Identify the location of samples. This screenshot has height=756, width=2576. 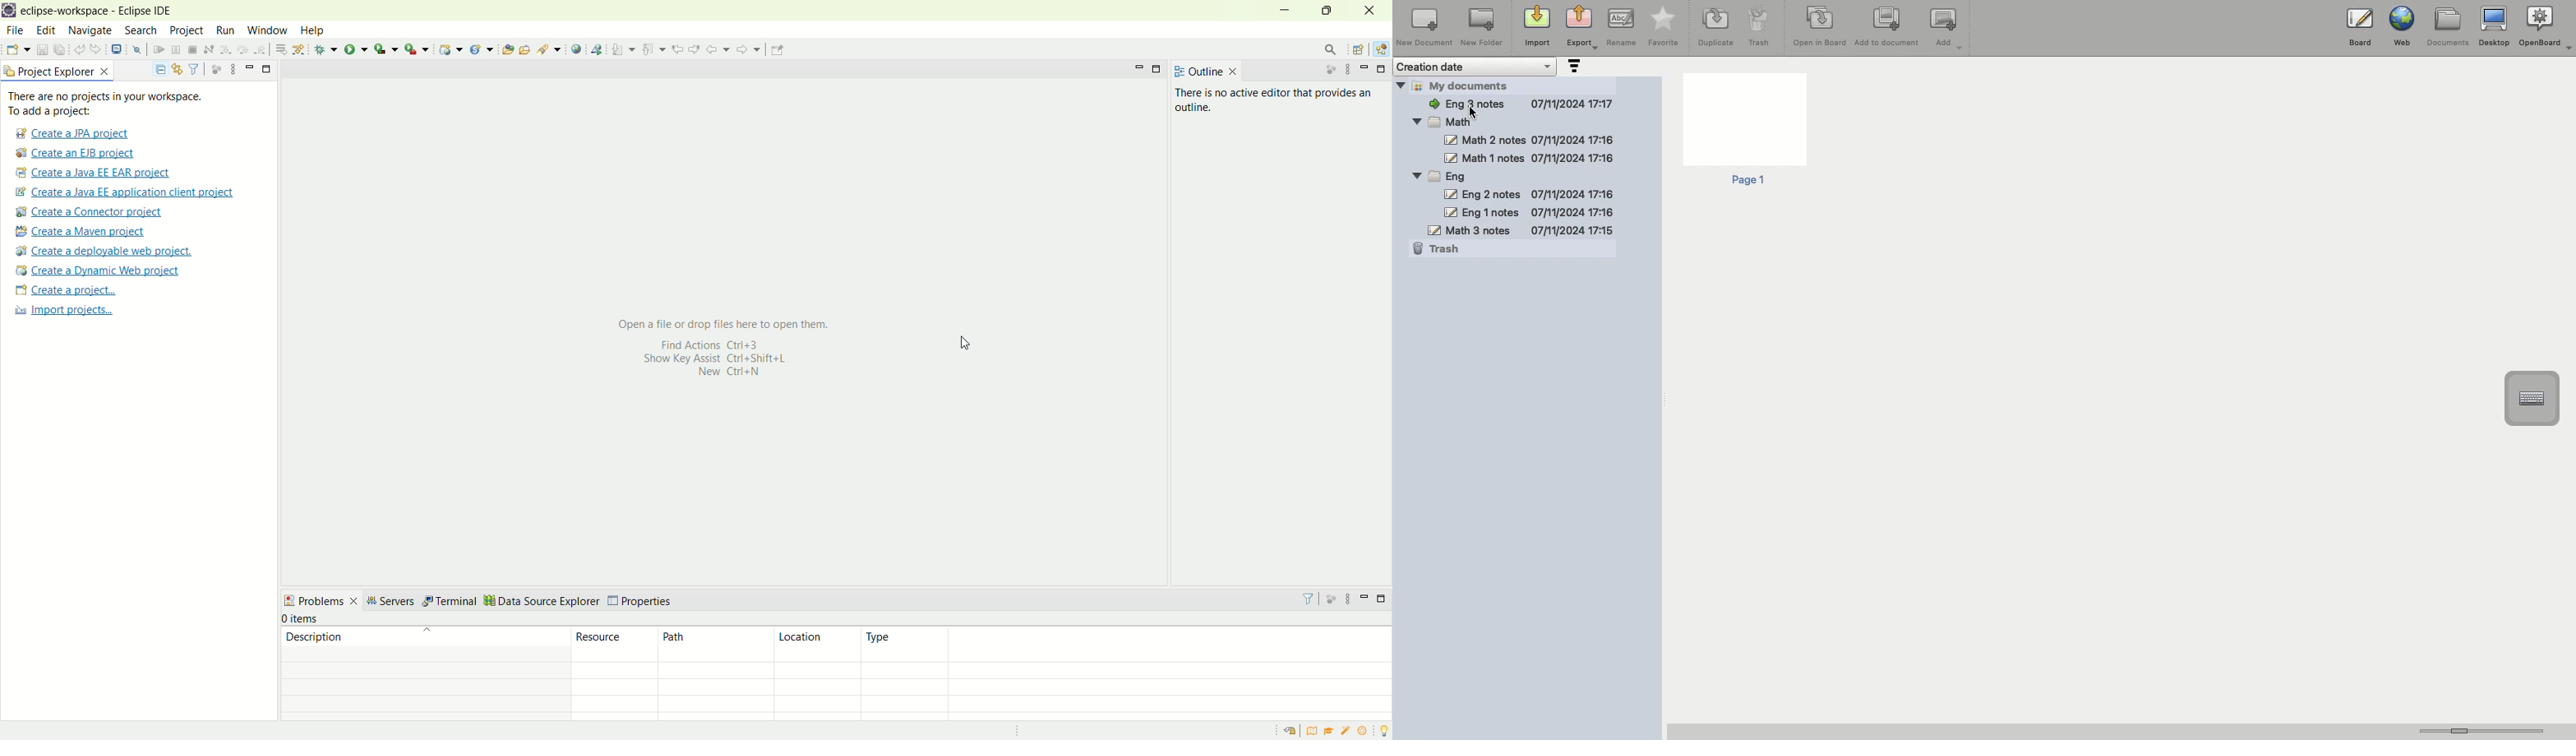
(1350, 732).